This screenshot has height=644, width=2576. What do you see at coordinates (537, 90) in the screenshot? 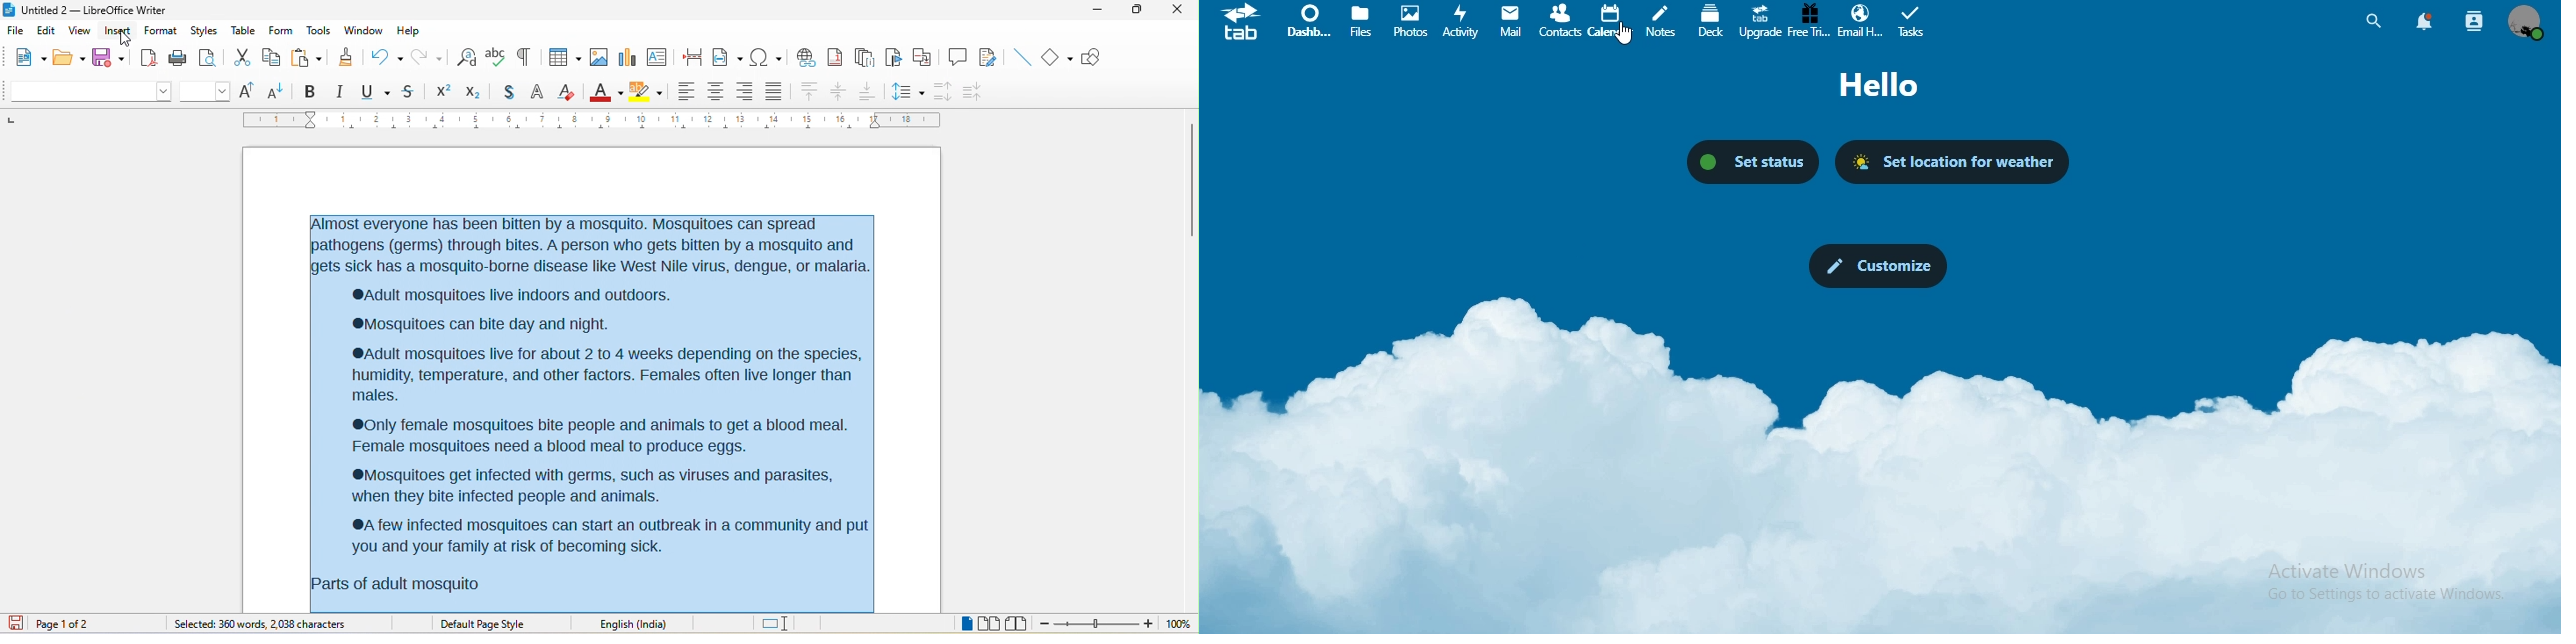
I see `outline font effect` at bounding box center [537, 90].